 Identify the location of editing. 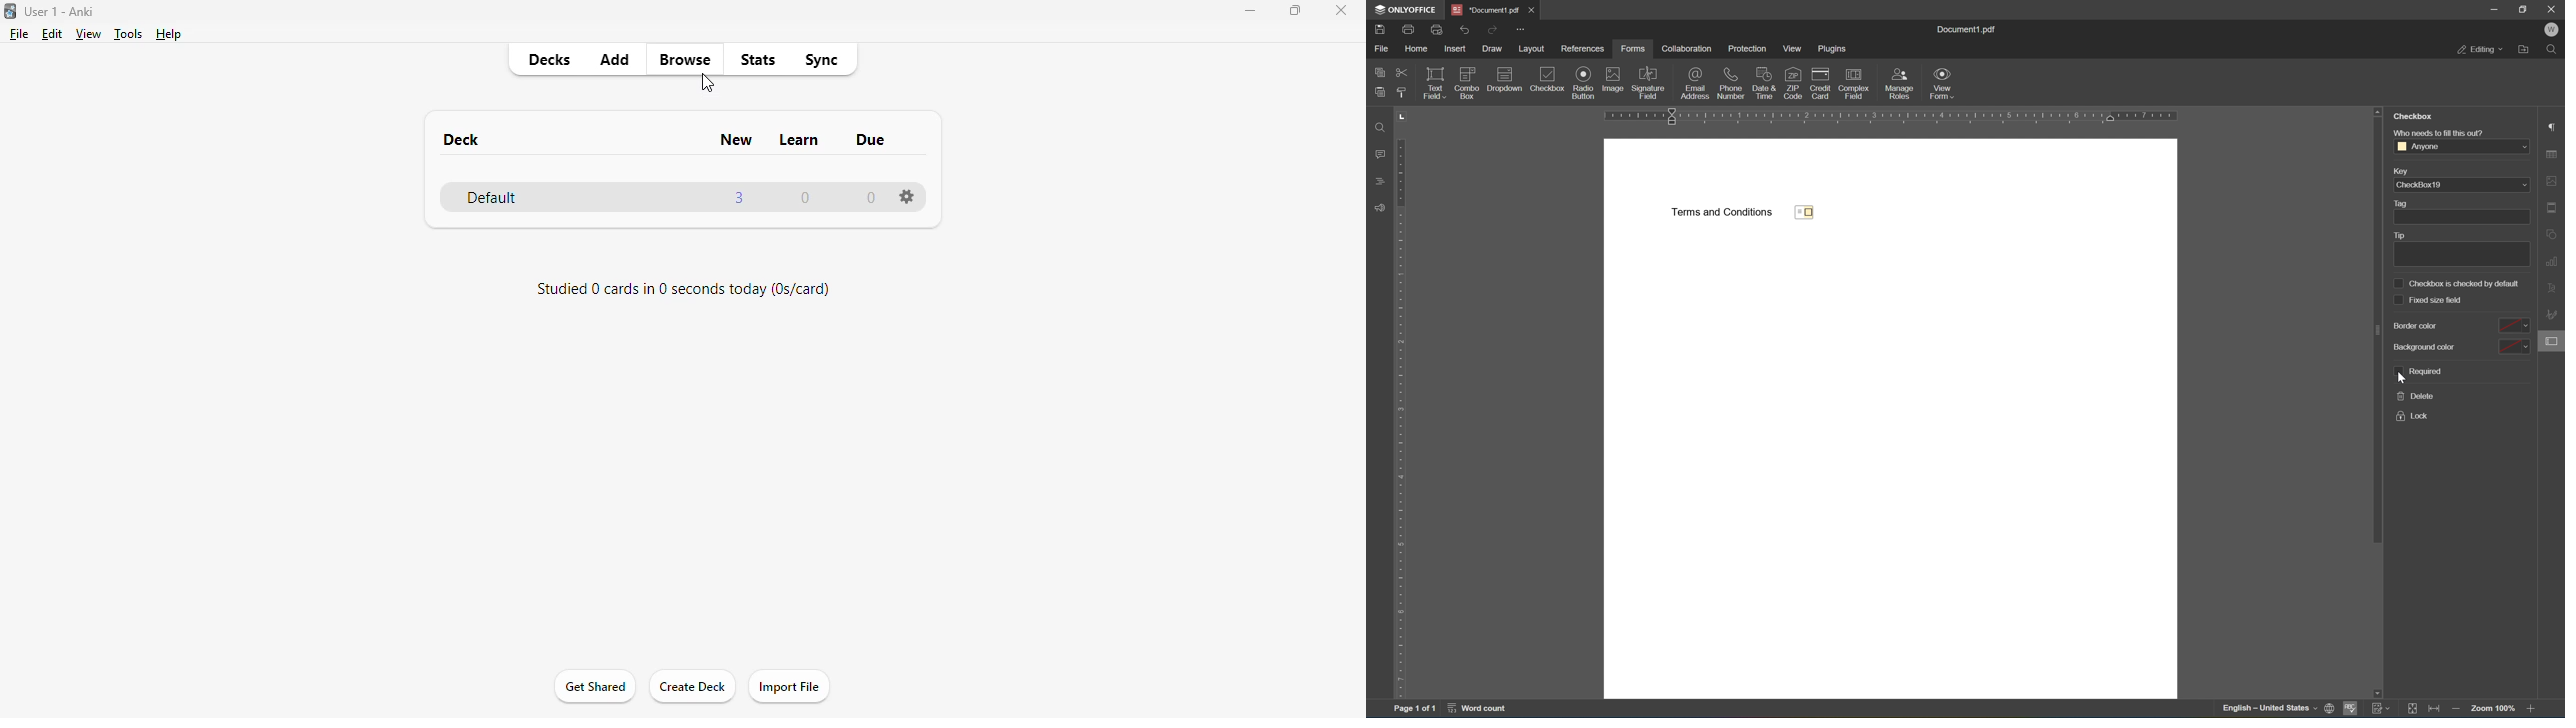
(2482, 49).